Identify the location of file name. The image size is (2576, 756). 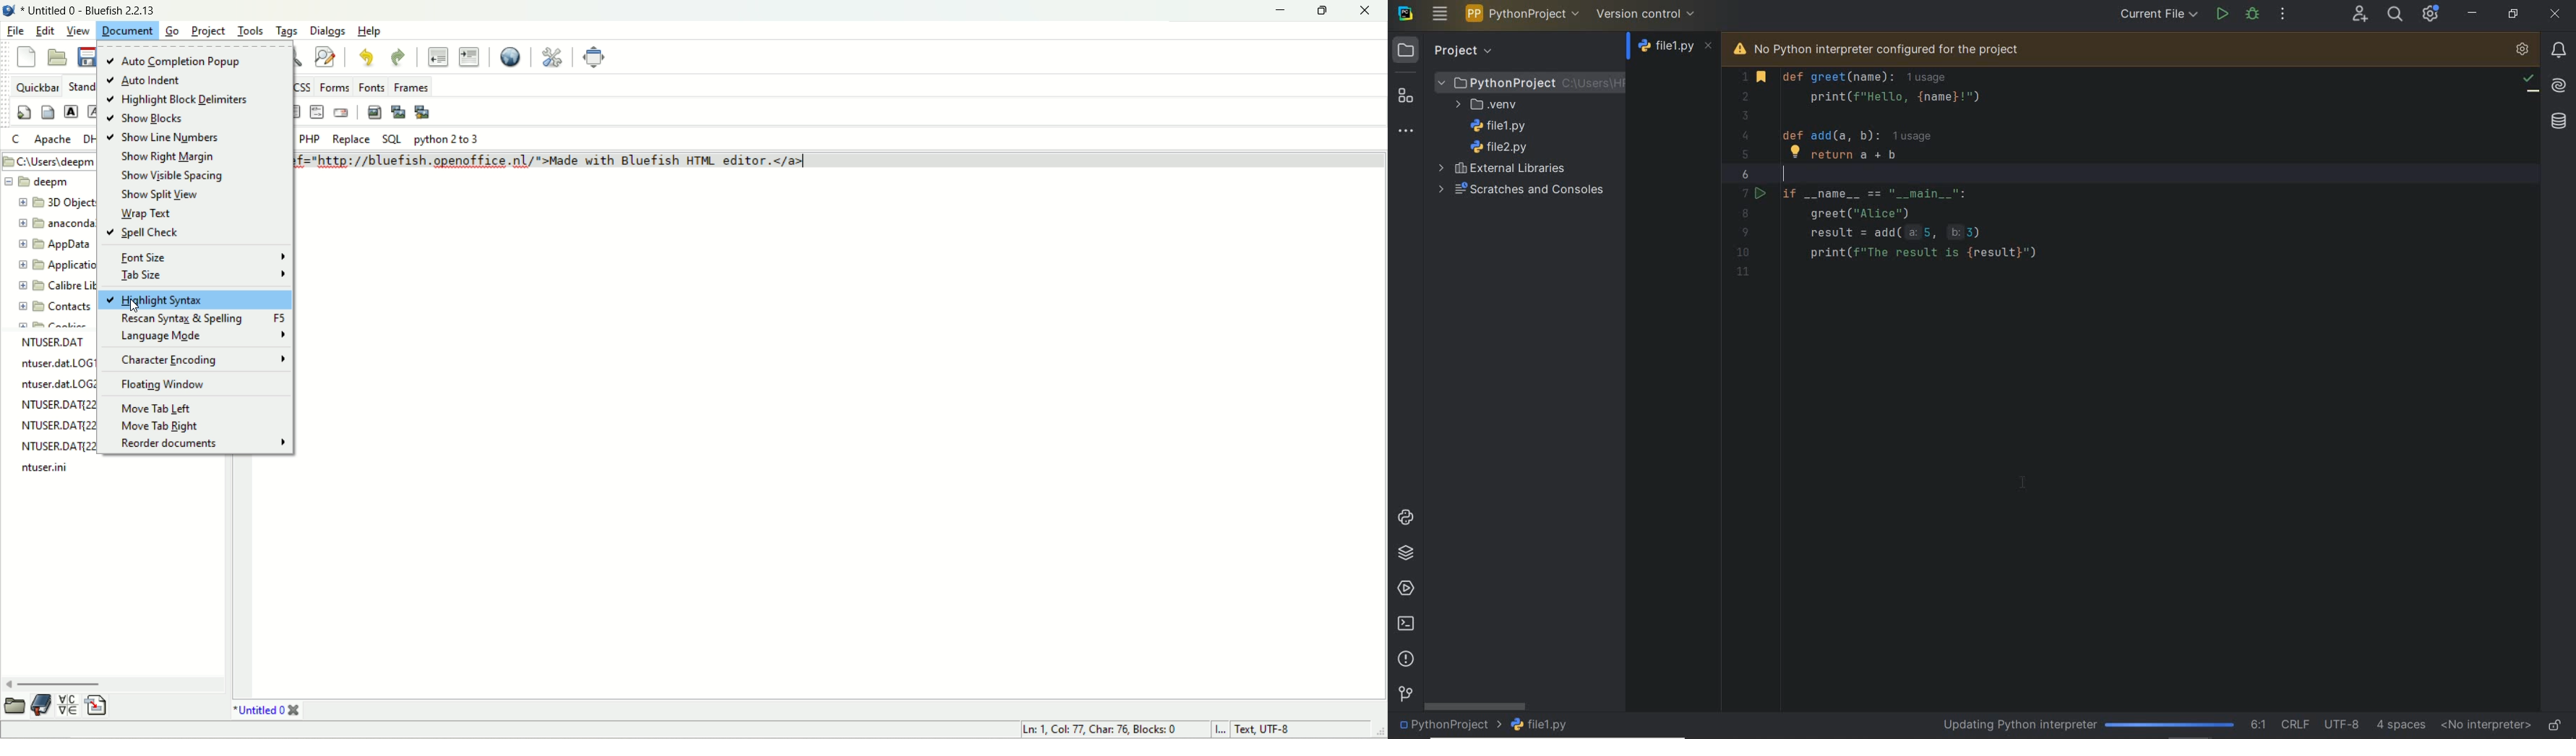
(1548, 724).